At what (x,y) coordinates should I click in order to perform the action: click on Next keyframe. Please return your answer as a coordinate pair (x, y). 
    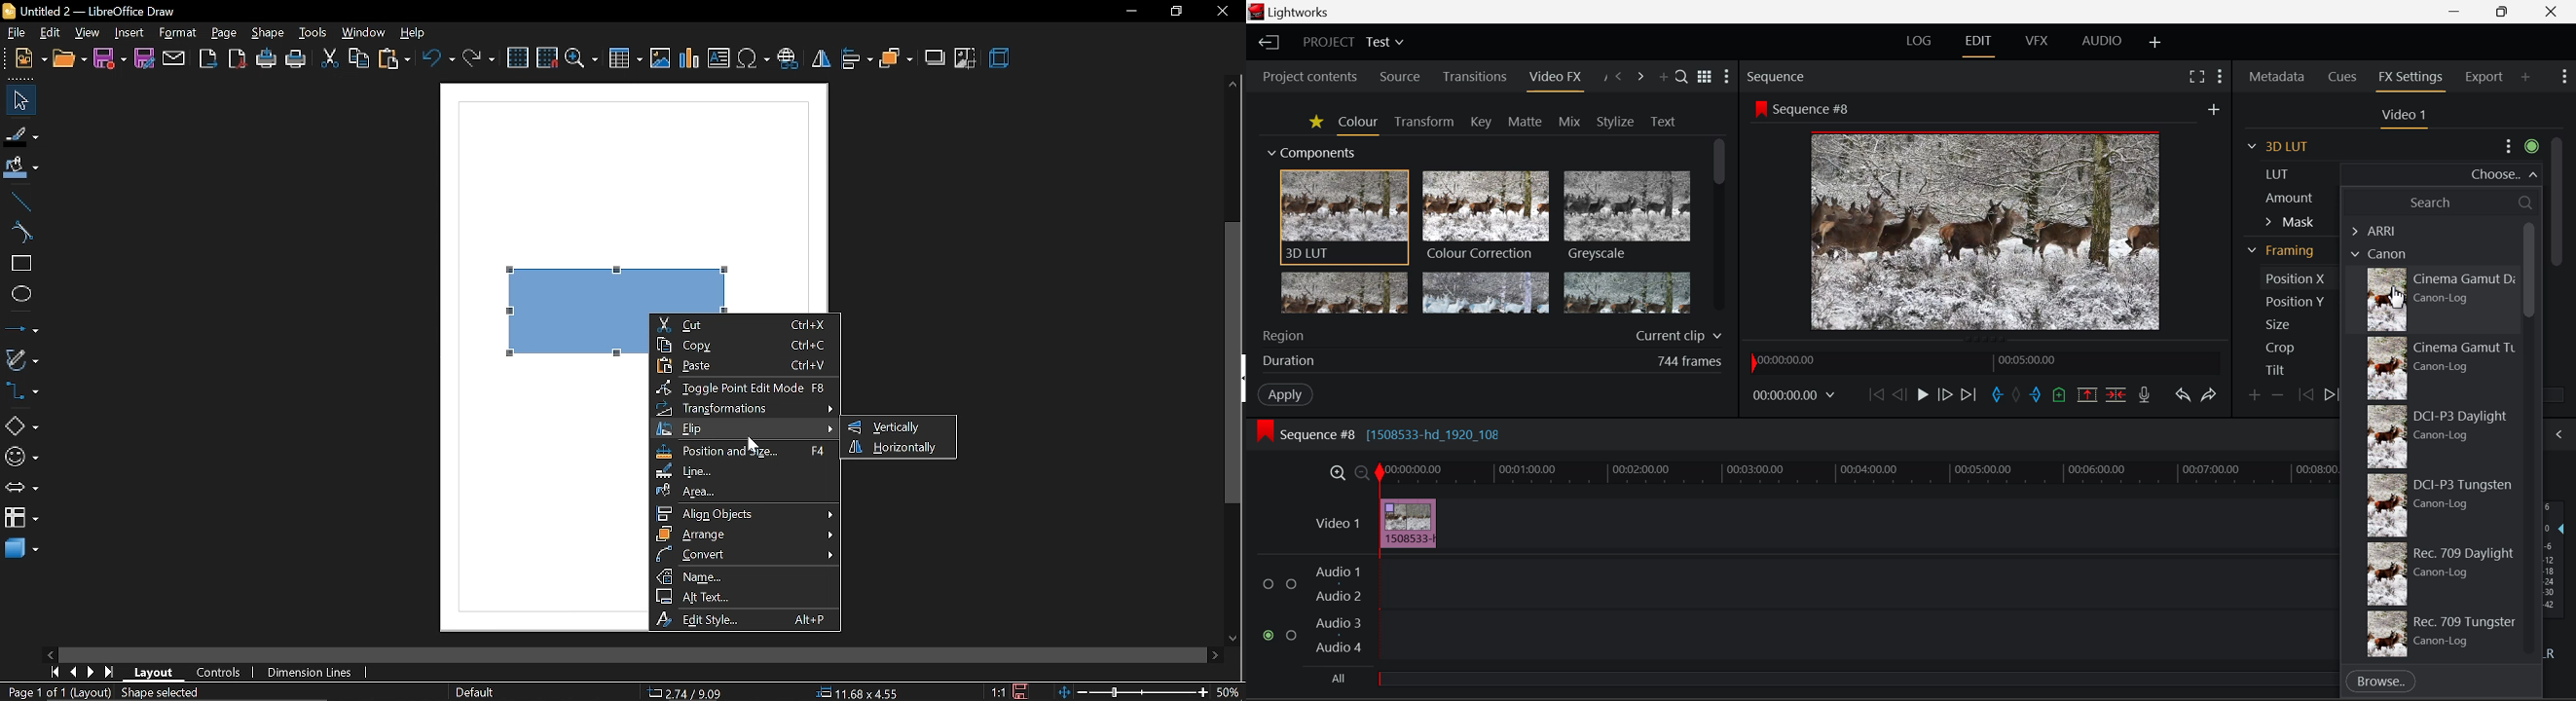
    Looking at the image, I should click on (2332, 395).